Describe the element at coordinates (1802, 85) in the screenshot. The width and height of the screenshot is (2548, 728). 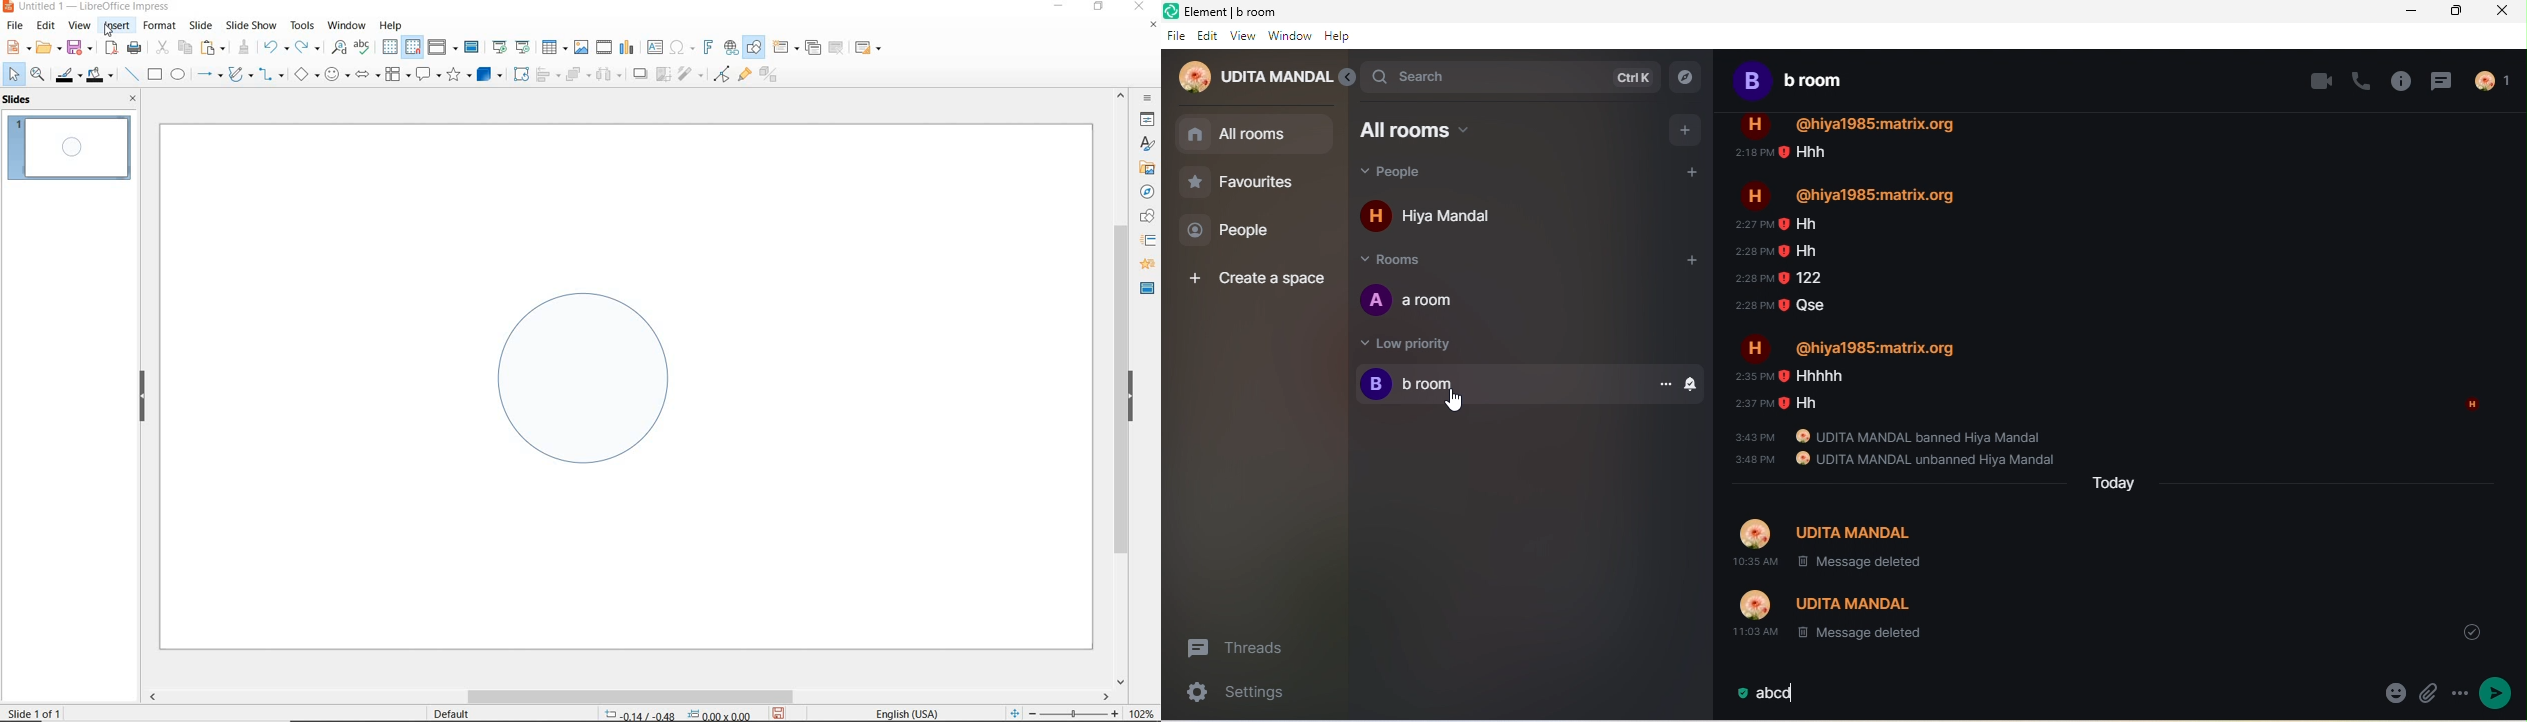
I see `b room` at that location.